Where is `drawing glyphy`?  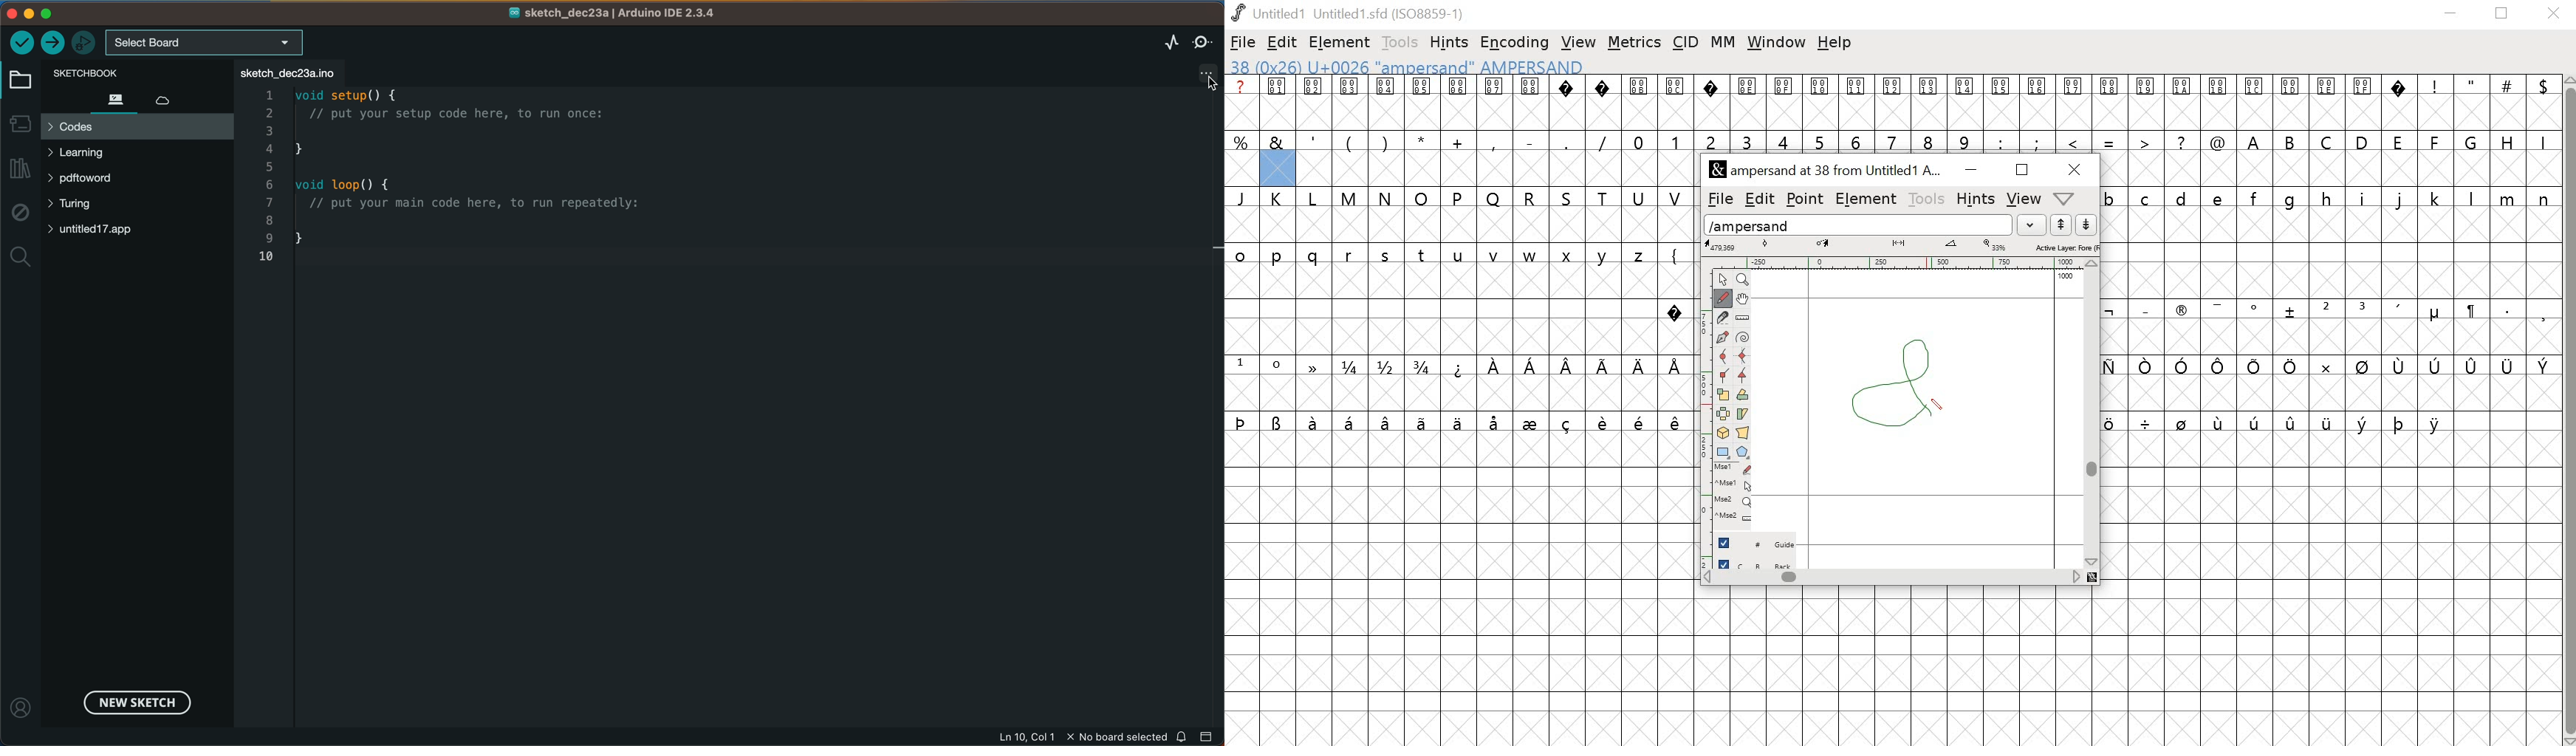 drawing glyphy is located at coordinates (1900, 381).